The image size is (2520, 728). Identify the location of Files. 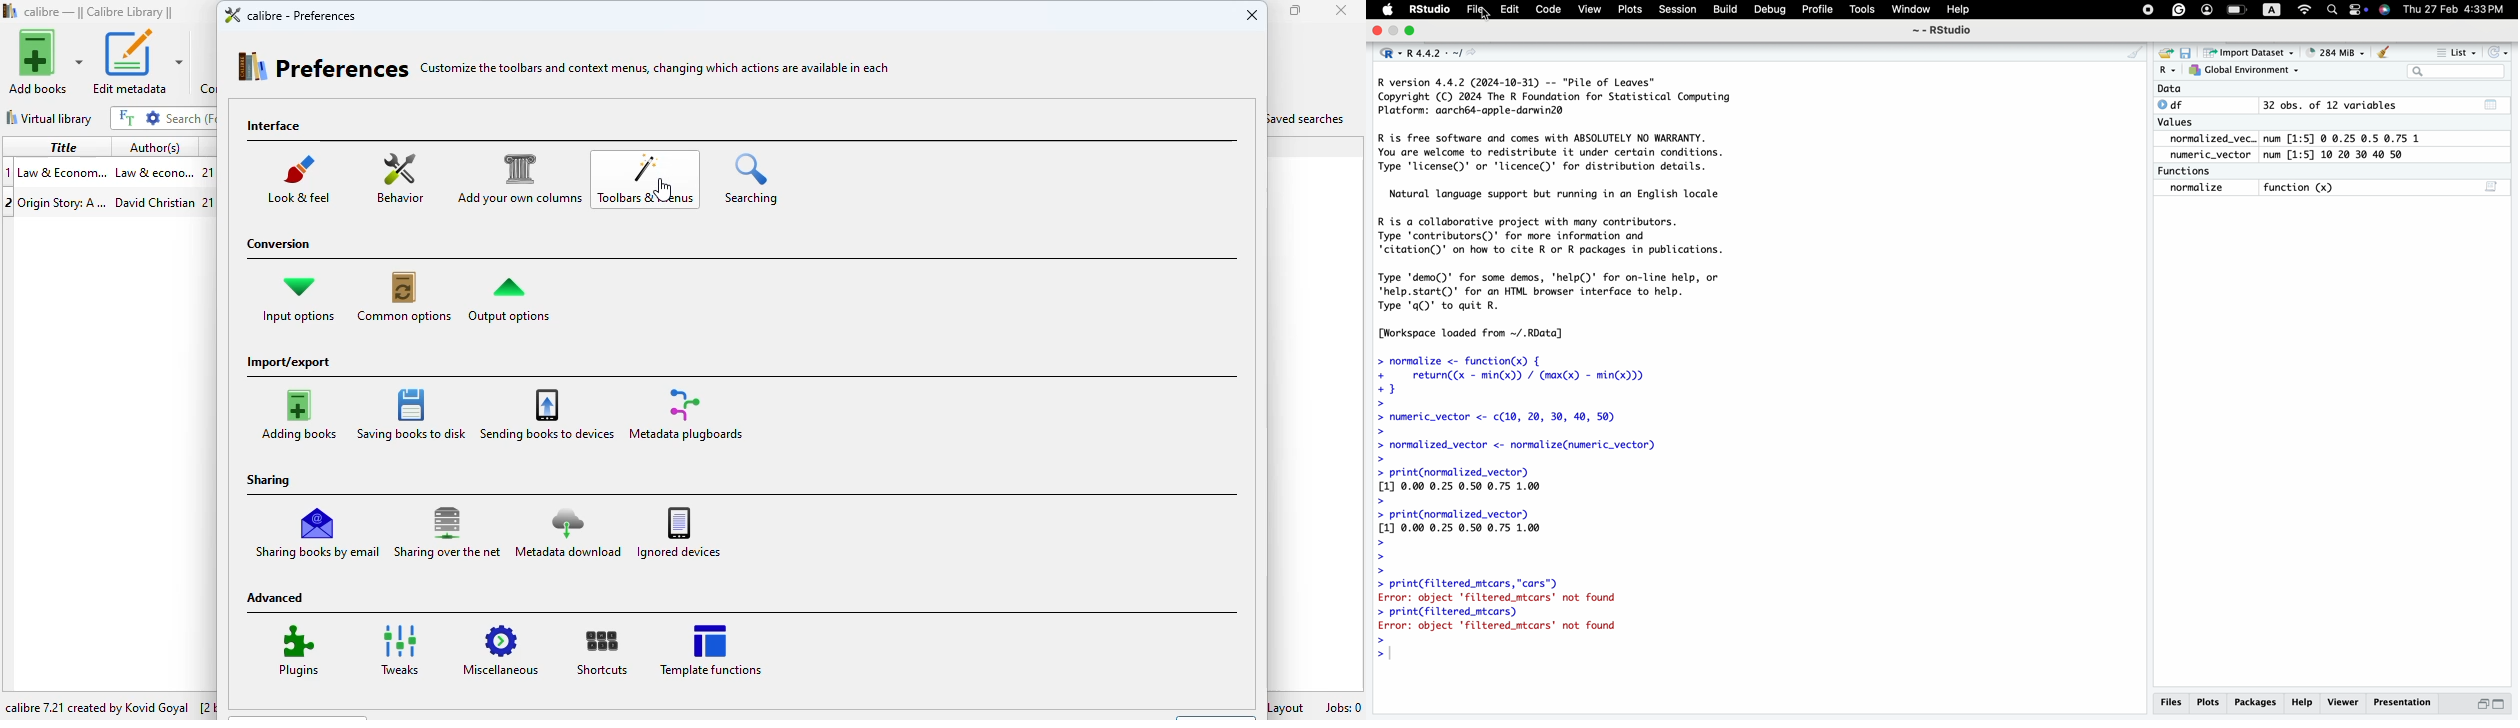
(2172, 704).